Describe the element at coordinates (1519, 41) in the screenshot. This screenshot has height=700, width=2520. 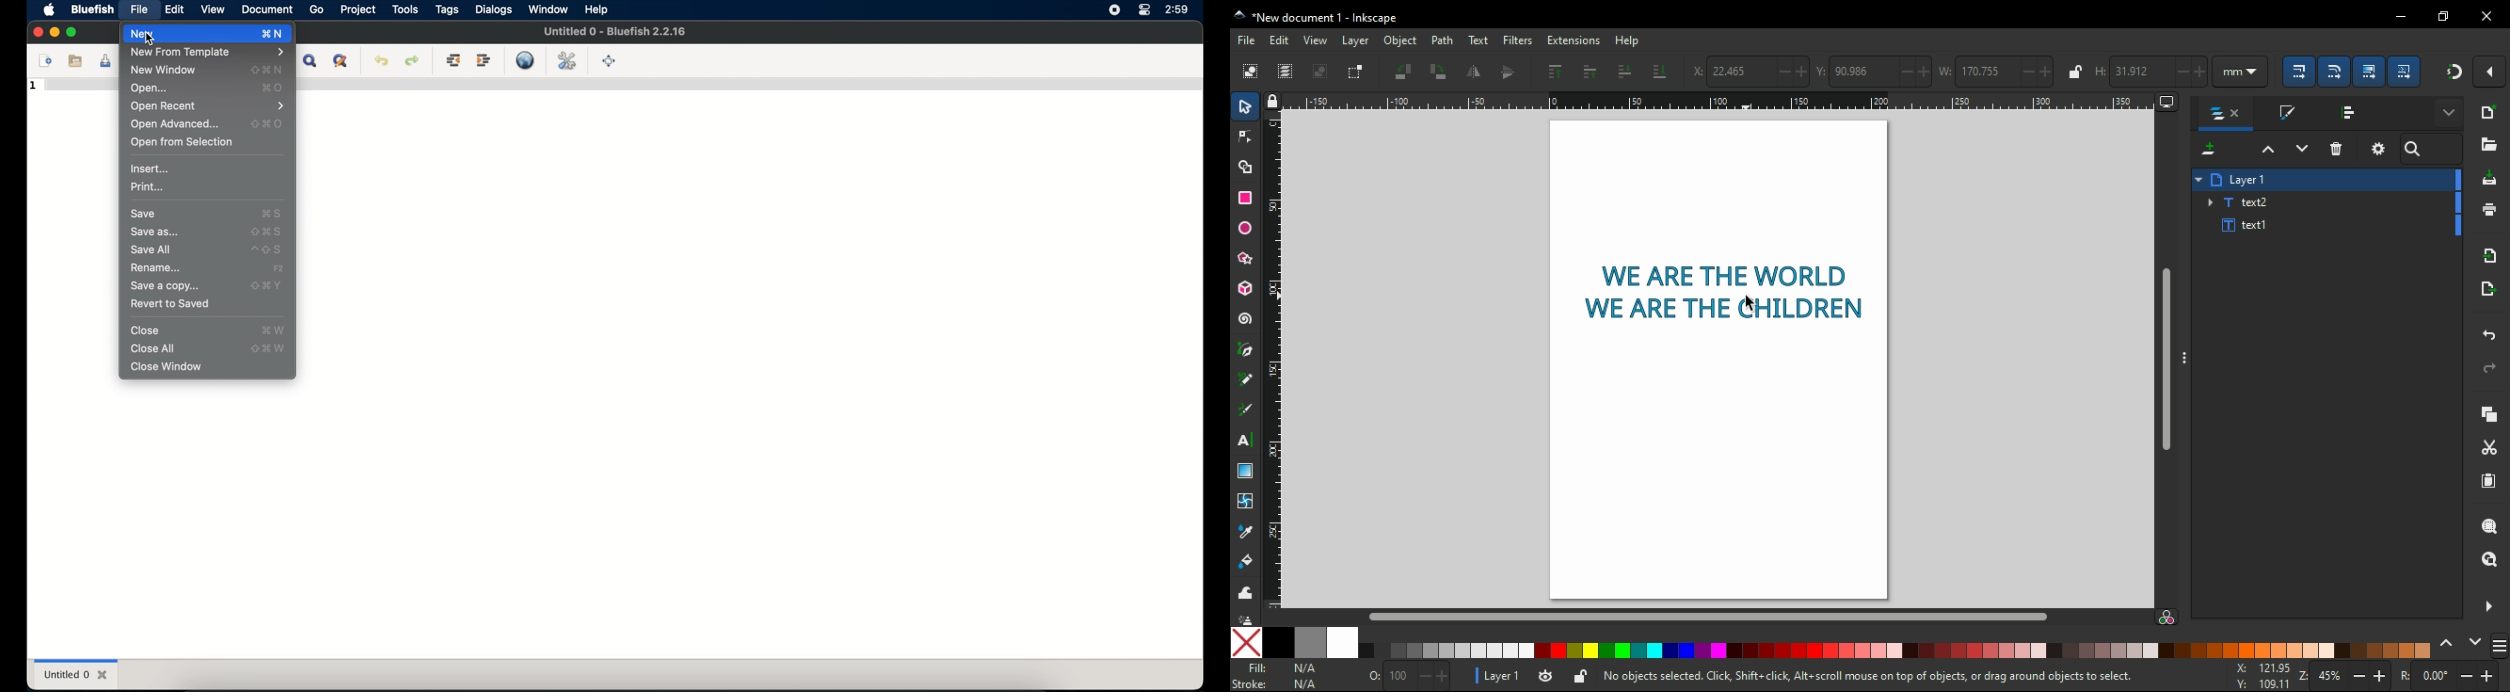
I see `filters` at that location.